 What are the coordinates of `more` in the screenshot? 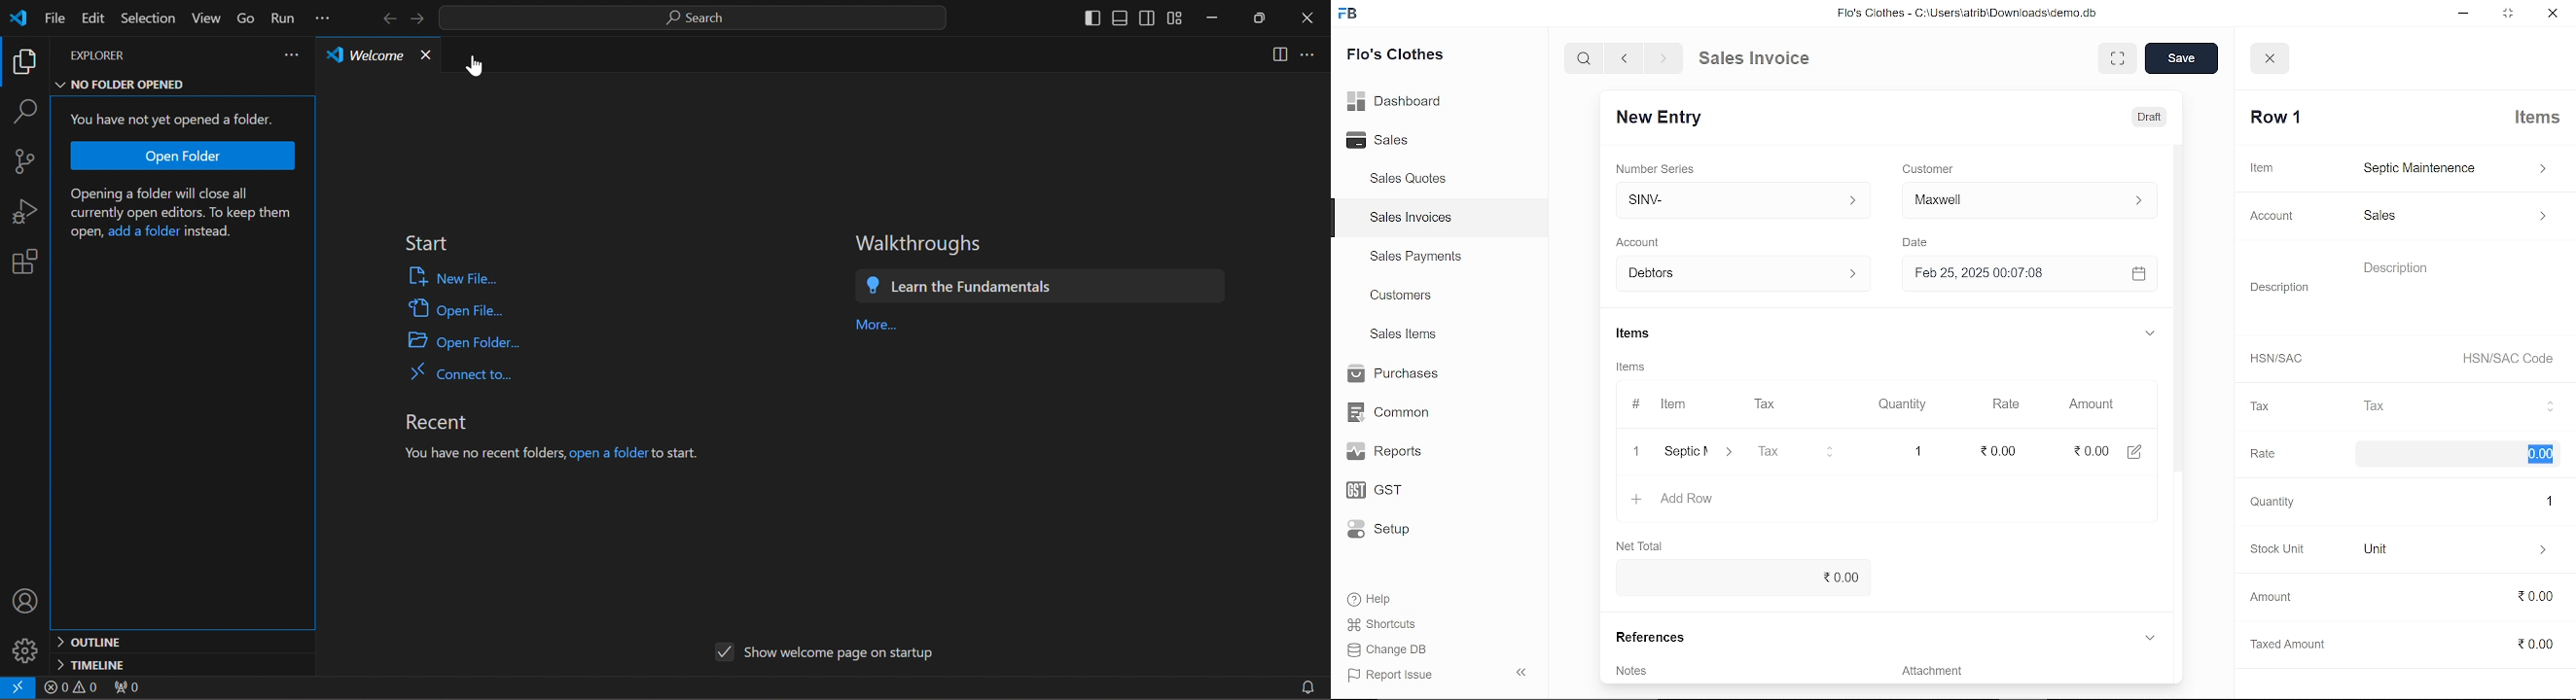 It's located at (294, 56).